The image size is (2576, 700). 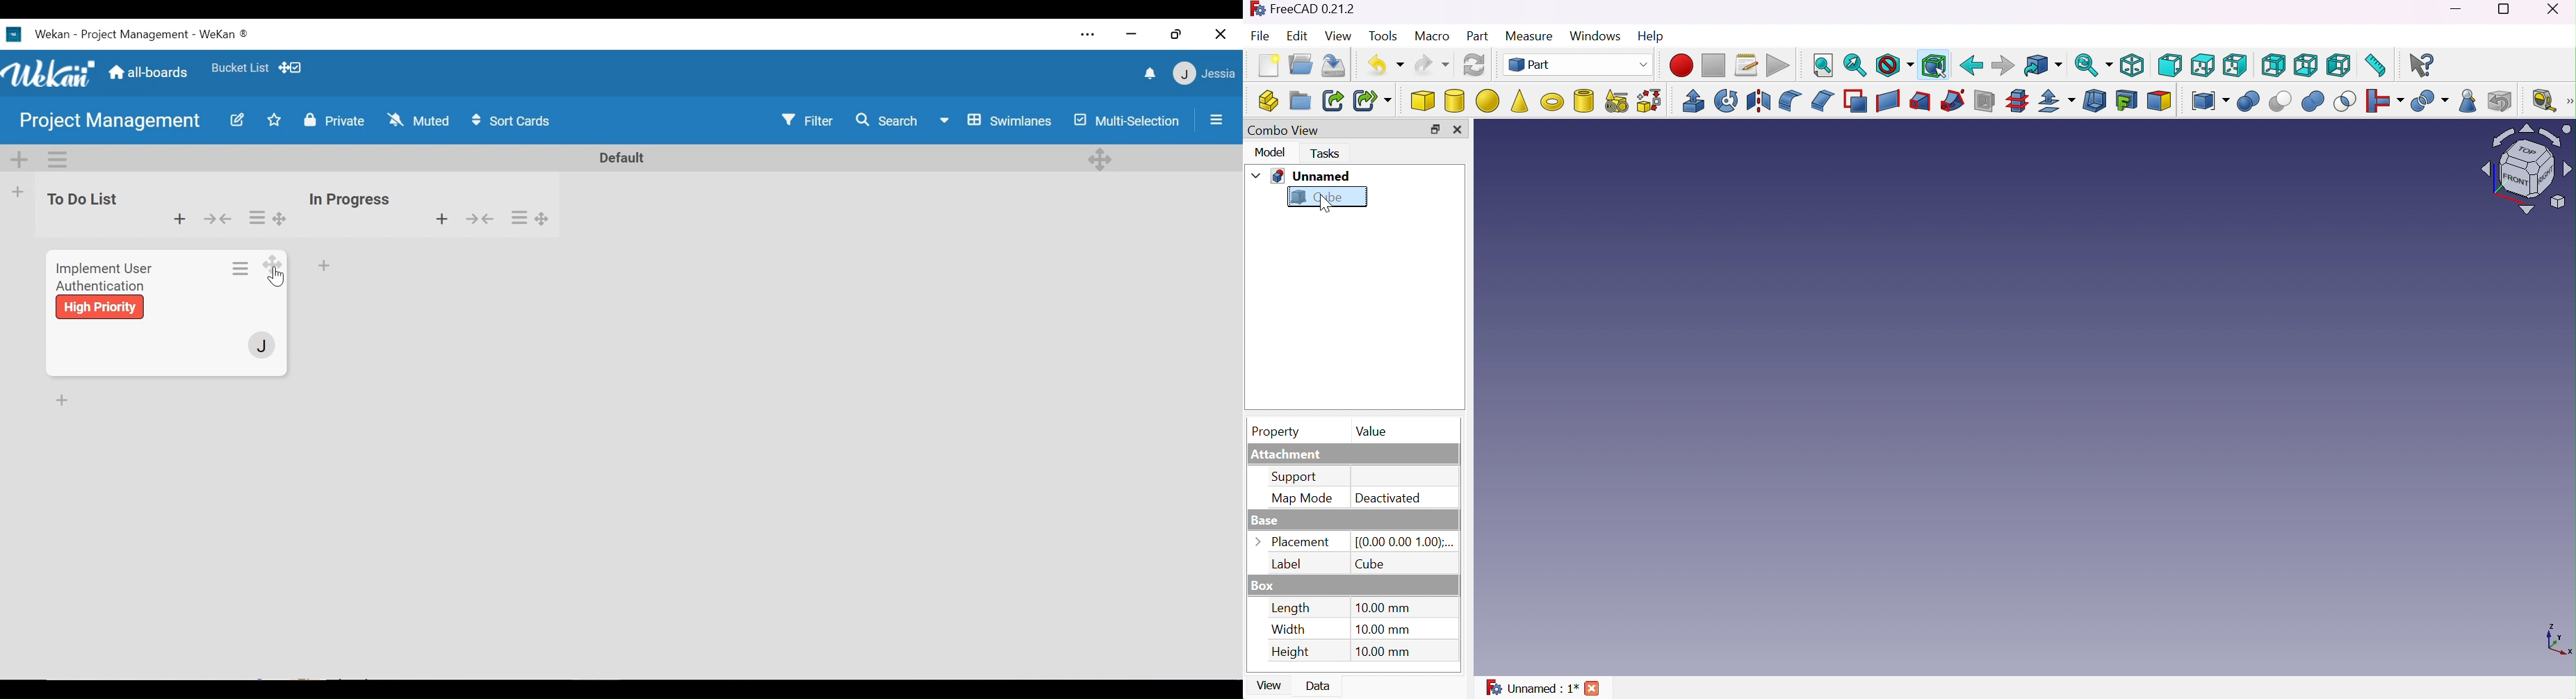 What do you see at coordinates (1333, 101) in the screenshot?
I see `Make link` at bounding box center [1333, 101].